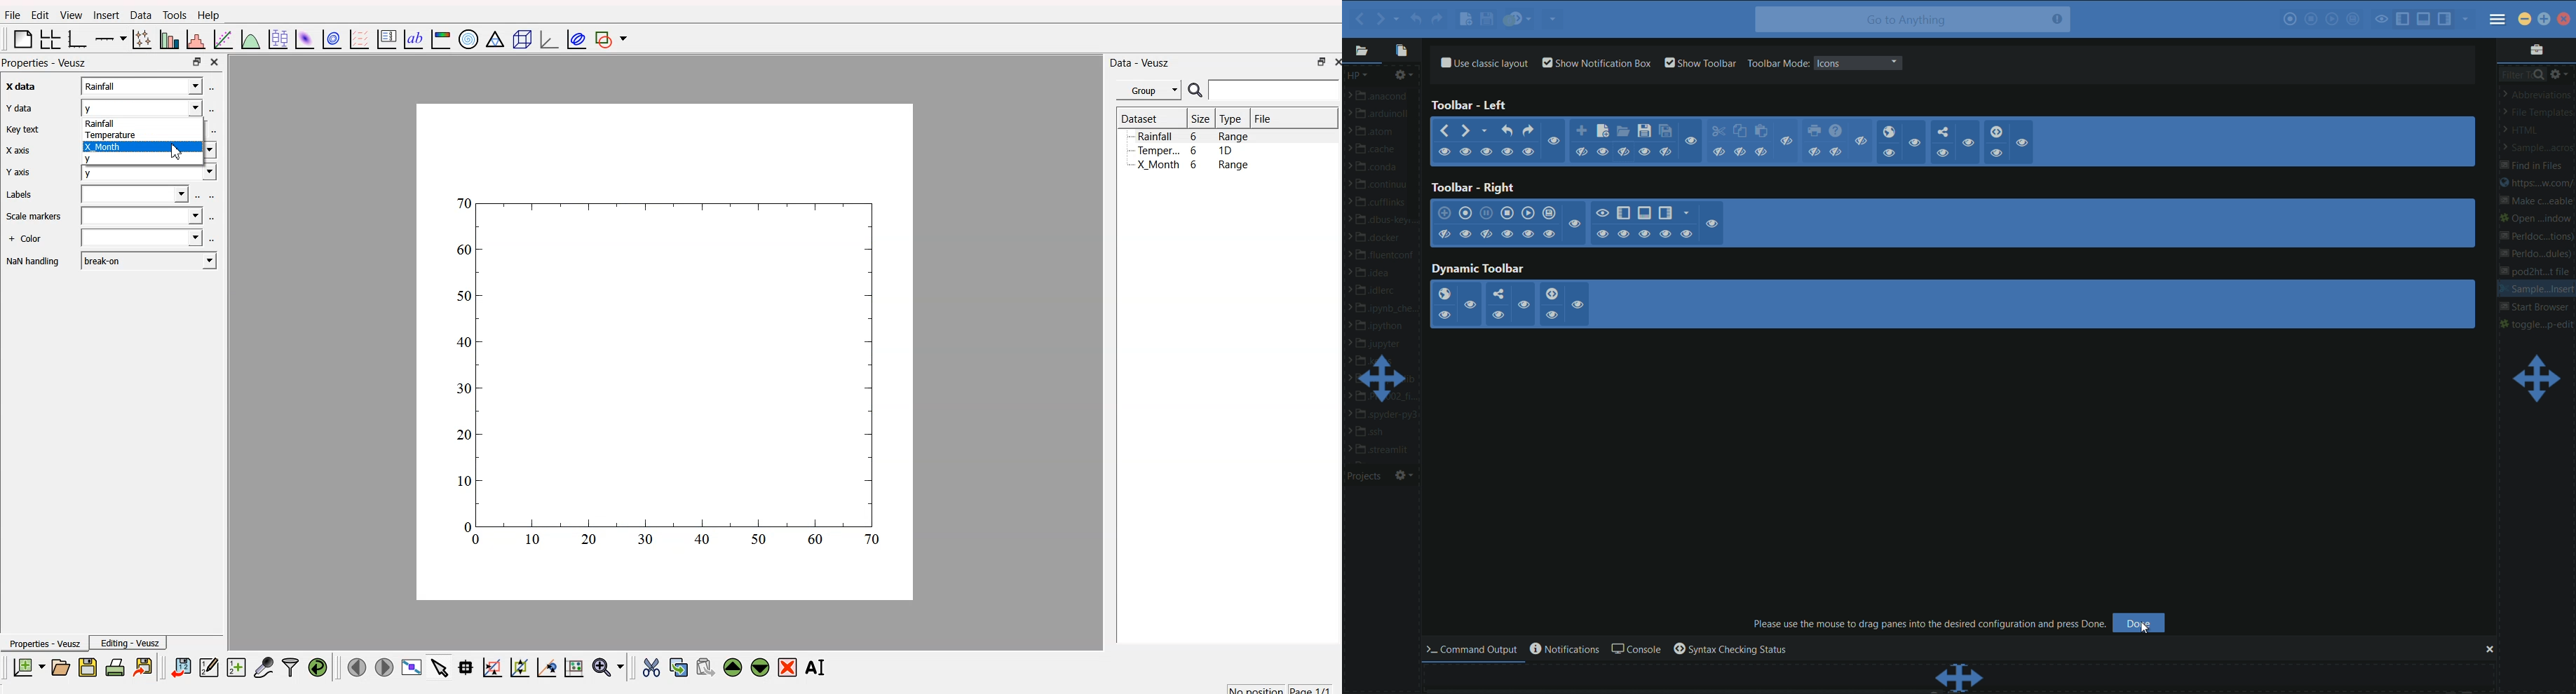 The image size is (2576, 700). What do you see at coordinates (1739, 132) in the screenshot?
I see `copy` at bounding box center [1739, 132].